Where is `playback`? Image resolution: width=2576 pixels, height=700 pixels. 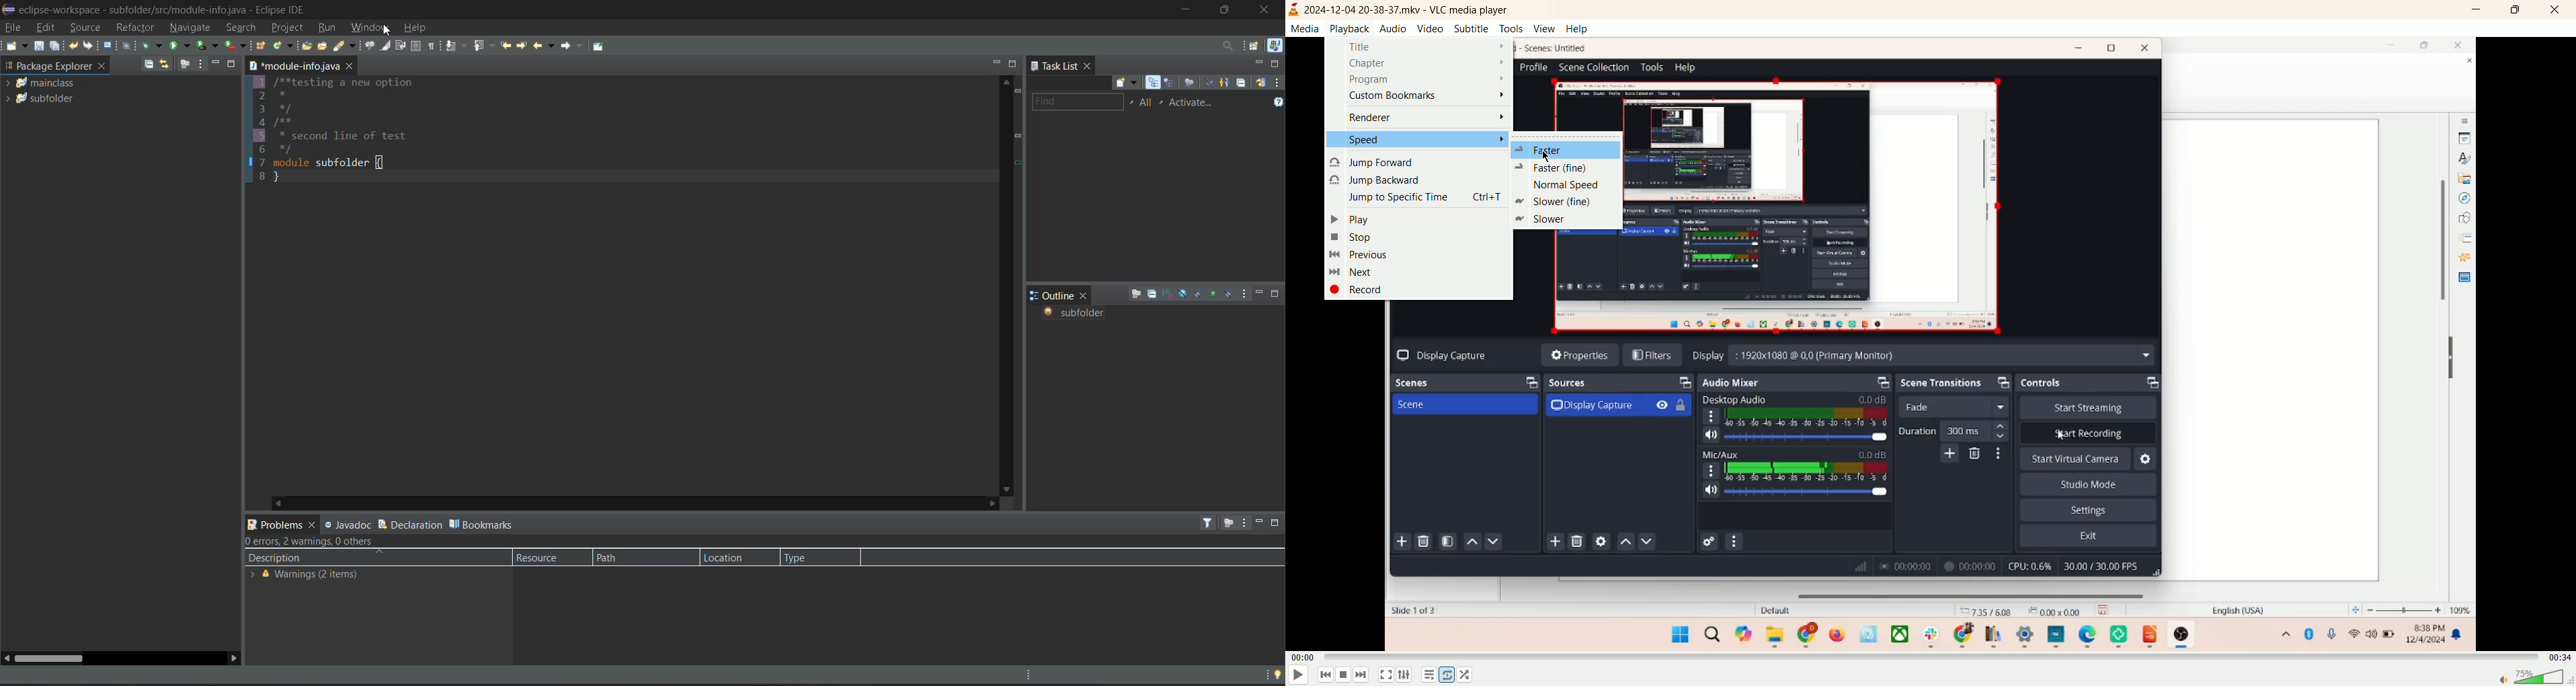 playback is located at coordinates (1349, 28).